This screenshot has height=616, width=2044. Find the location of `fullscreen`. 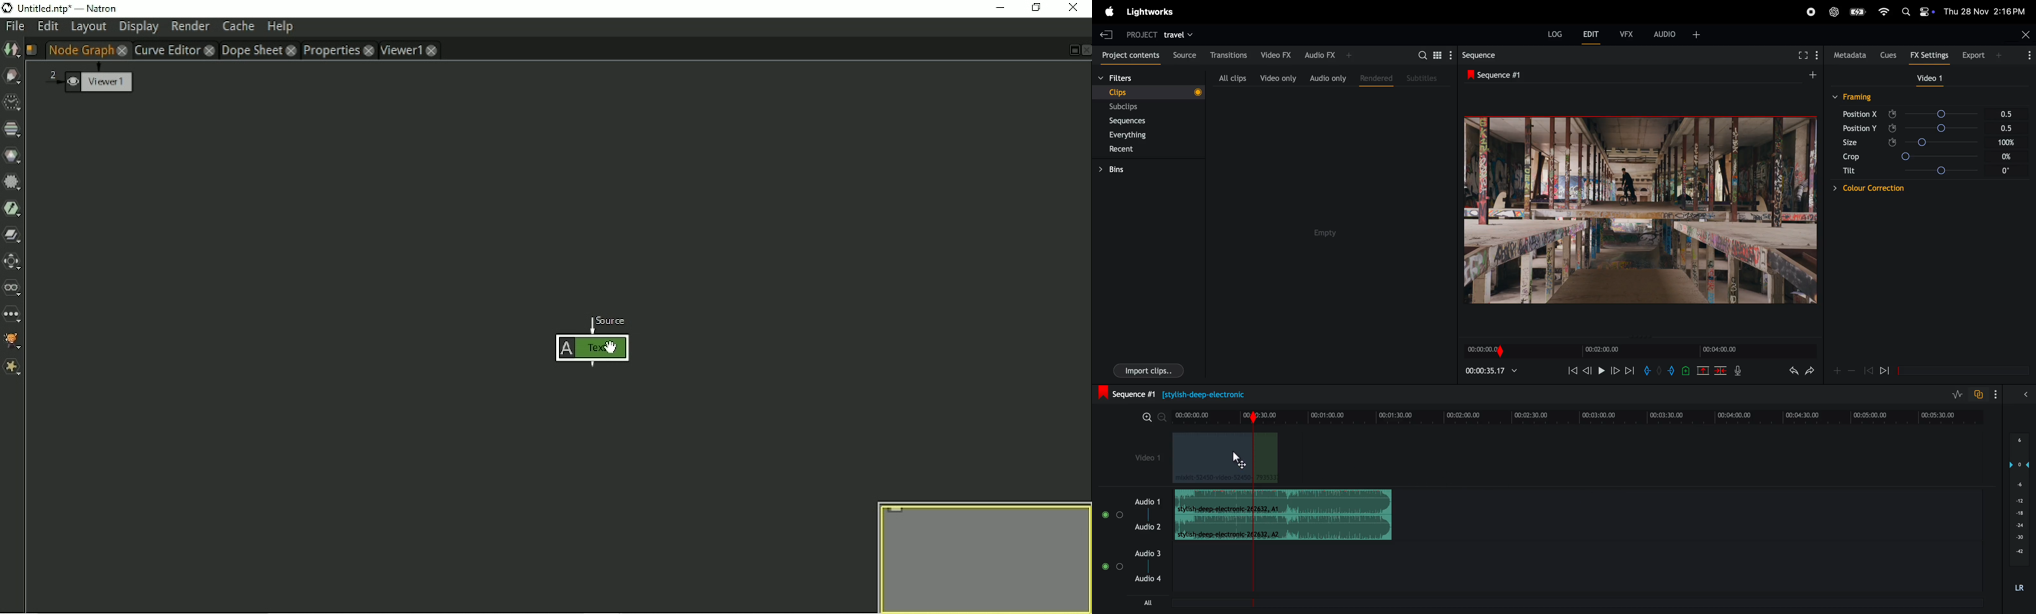

fullscreen is located at coordinates (1802, 55).